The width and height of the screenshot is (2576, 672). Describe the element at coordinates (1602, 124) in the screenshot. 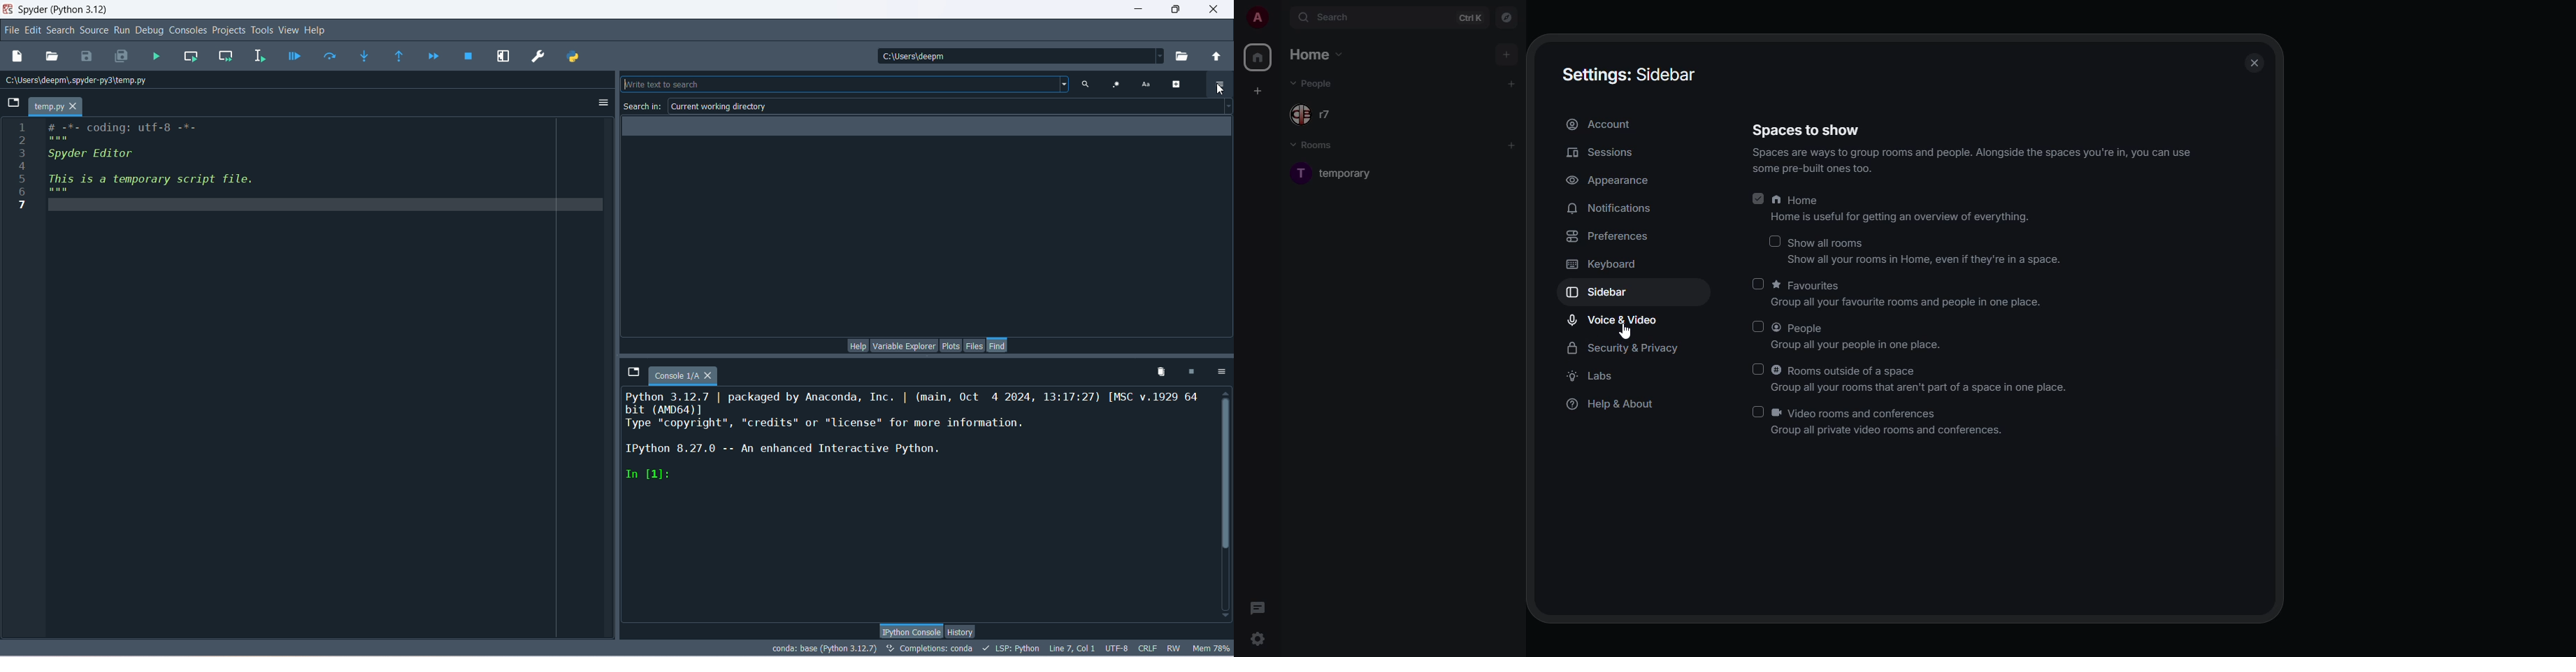

I see `account` at that location.